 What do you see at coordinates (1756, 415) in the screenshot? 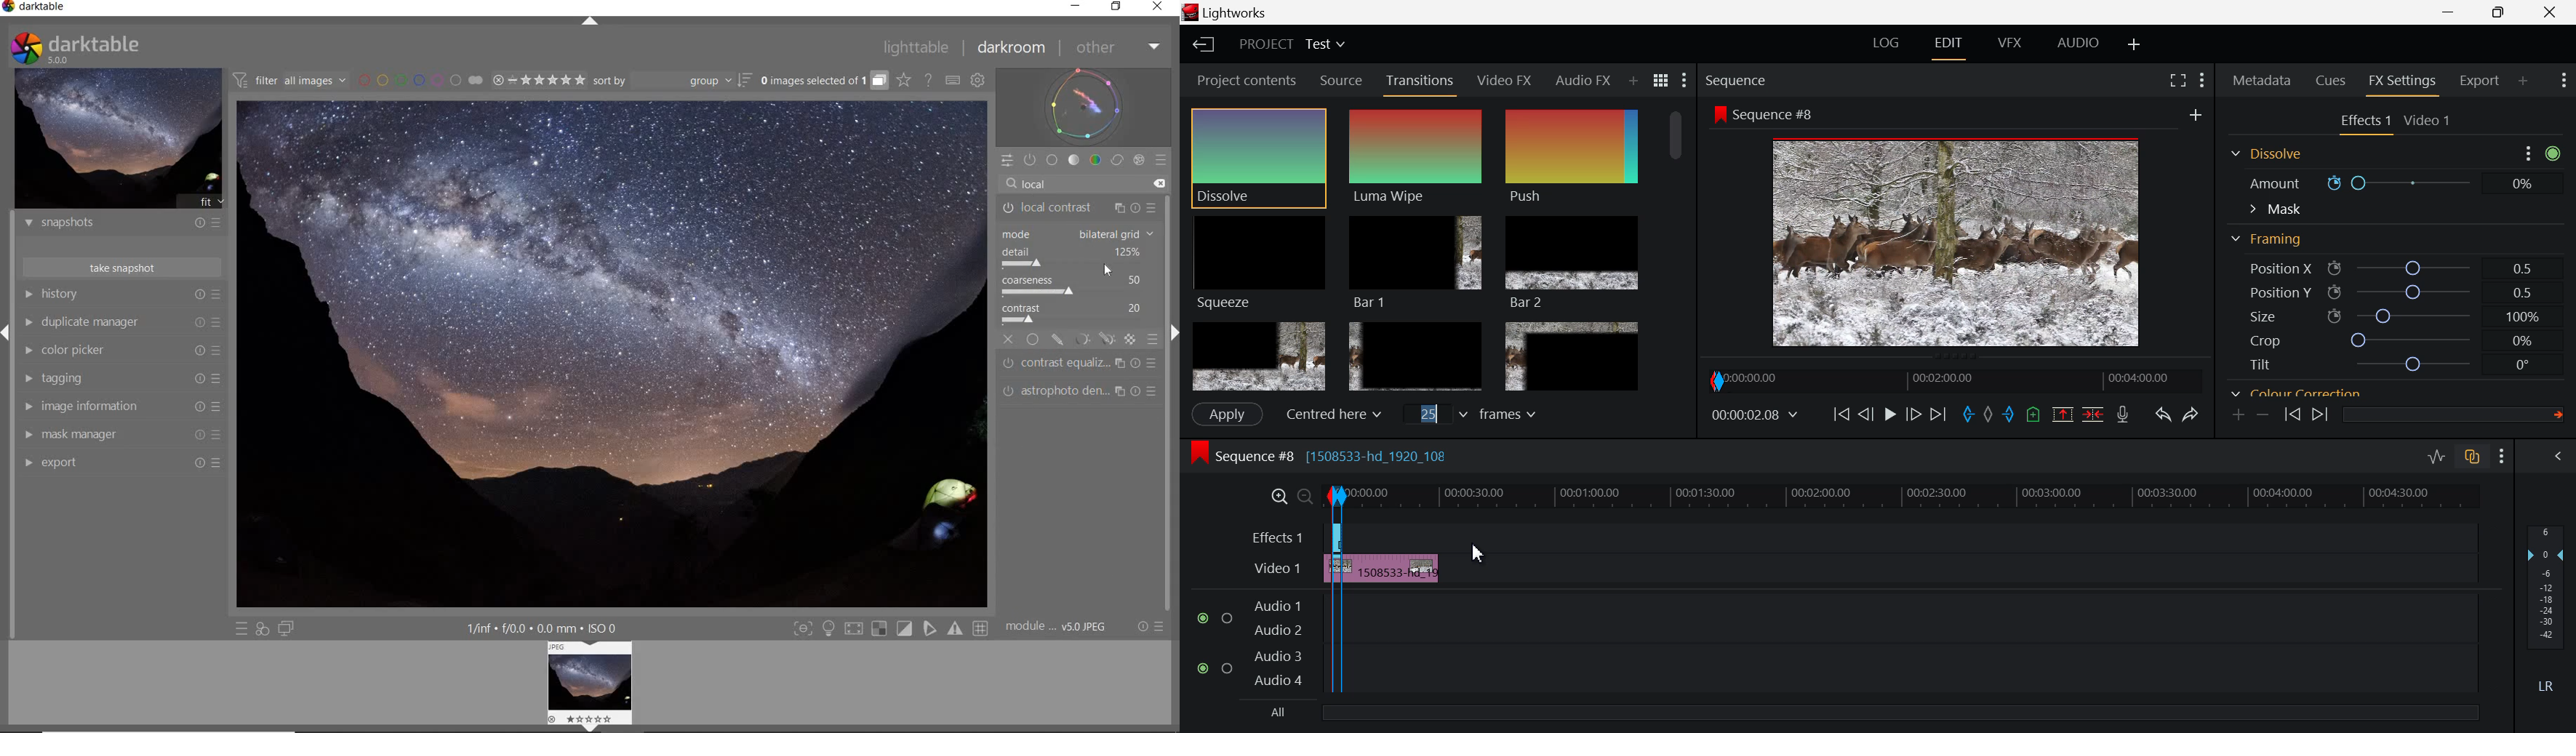
I see `Video Frame Time` at bounding box center [1756, 415].